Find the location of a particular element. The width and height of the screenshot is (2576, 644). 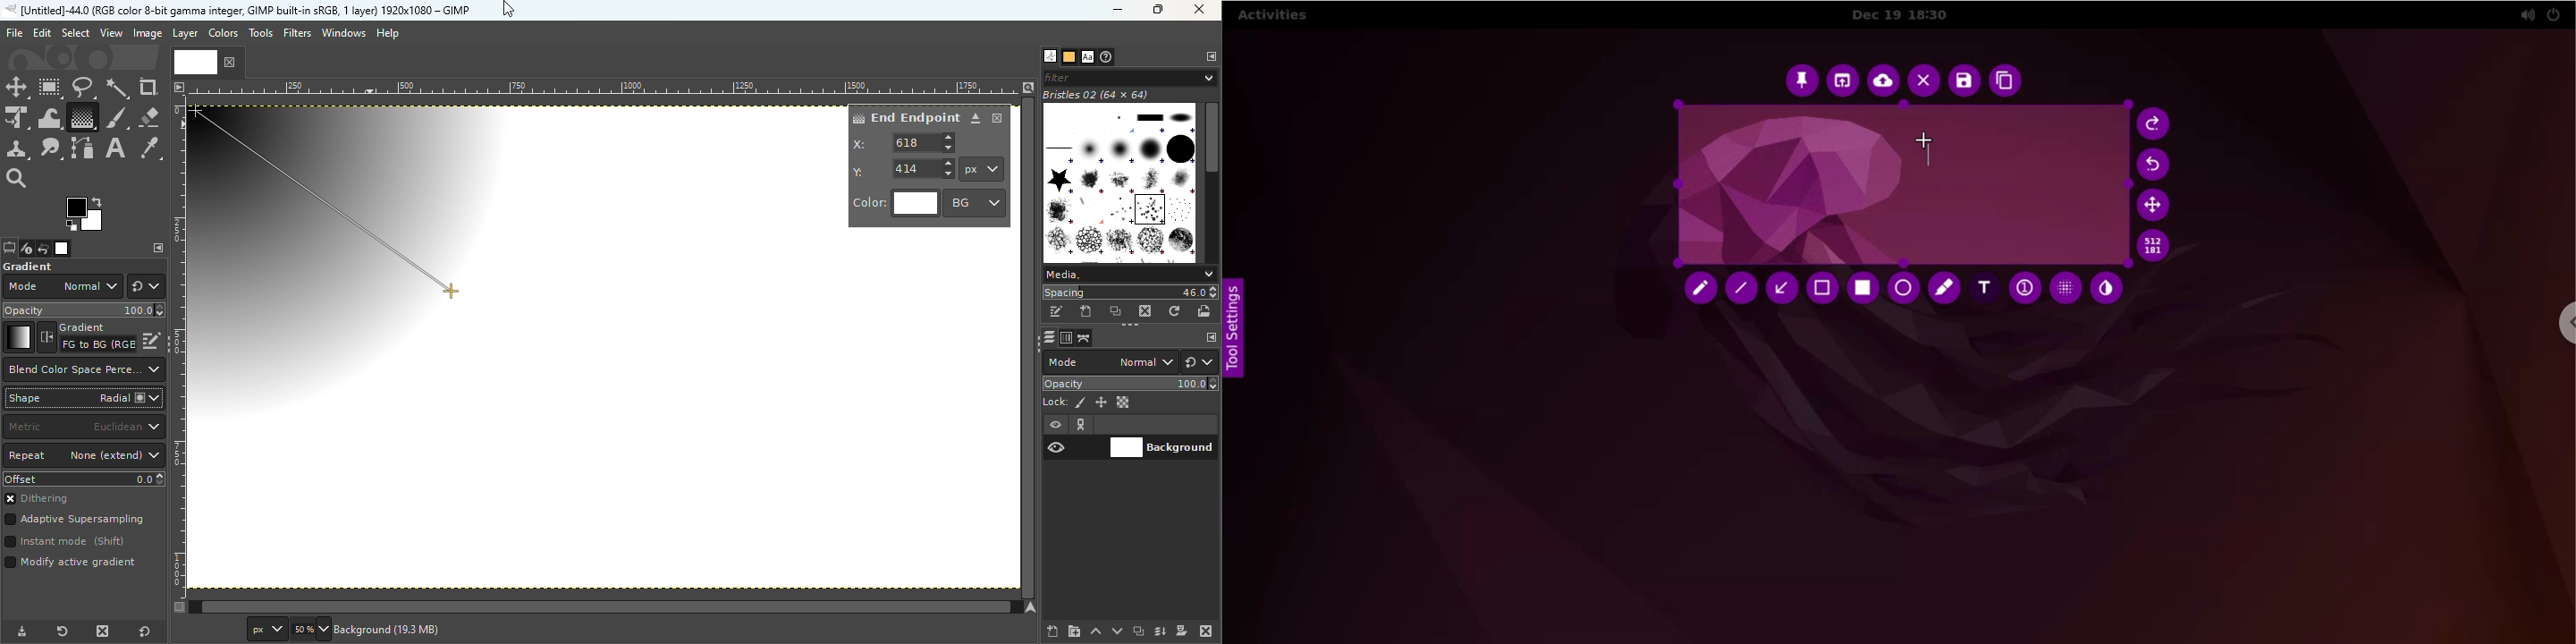

Eraser tool is located at coordinates (148, 114).